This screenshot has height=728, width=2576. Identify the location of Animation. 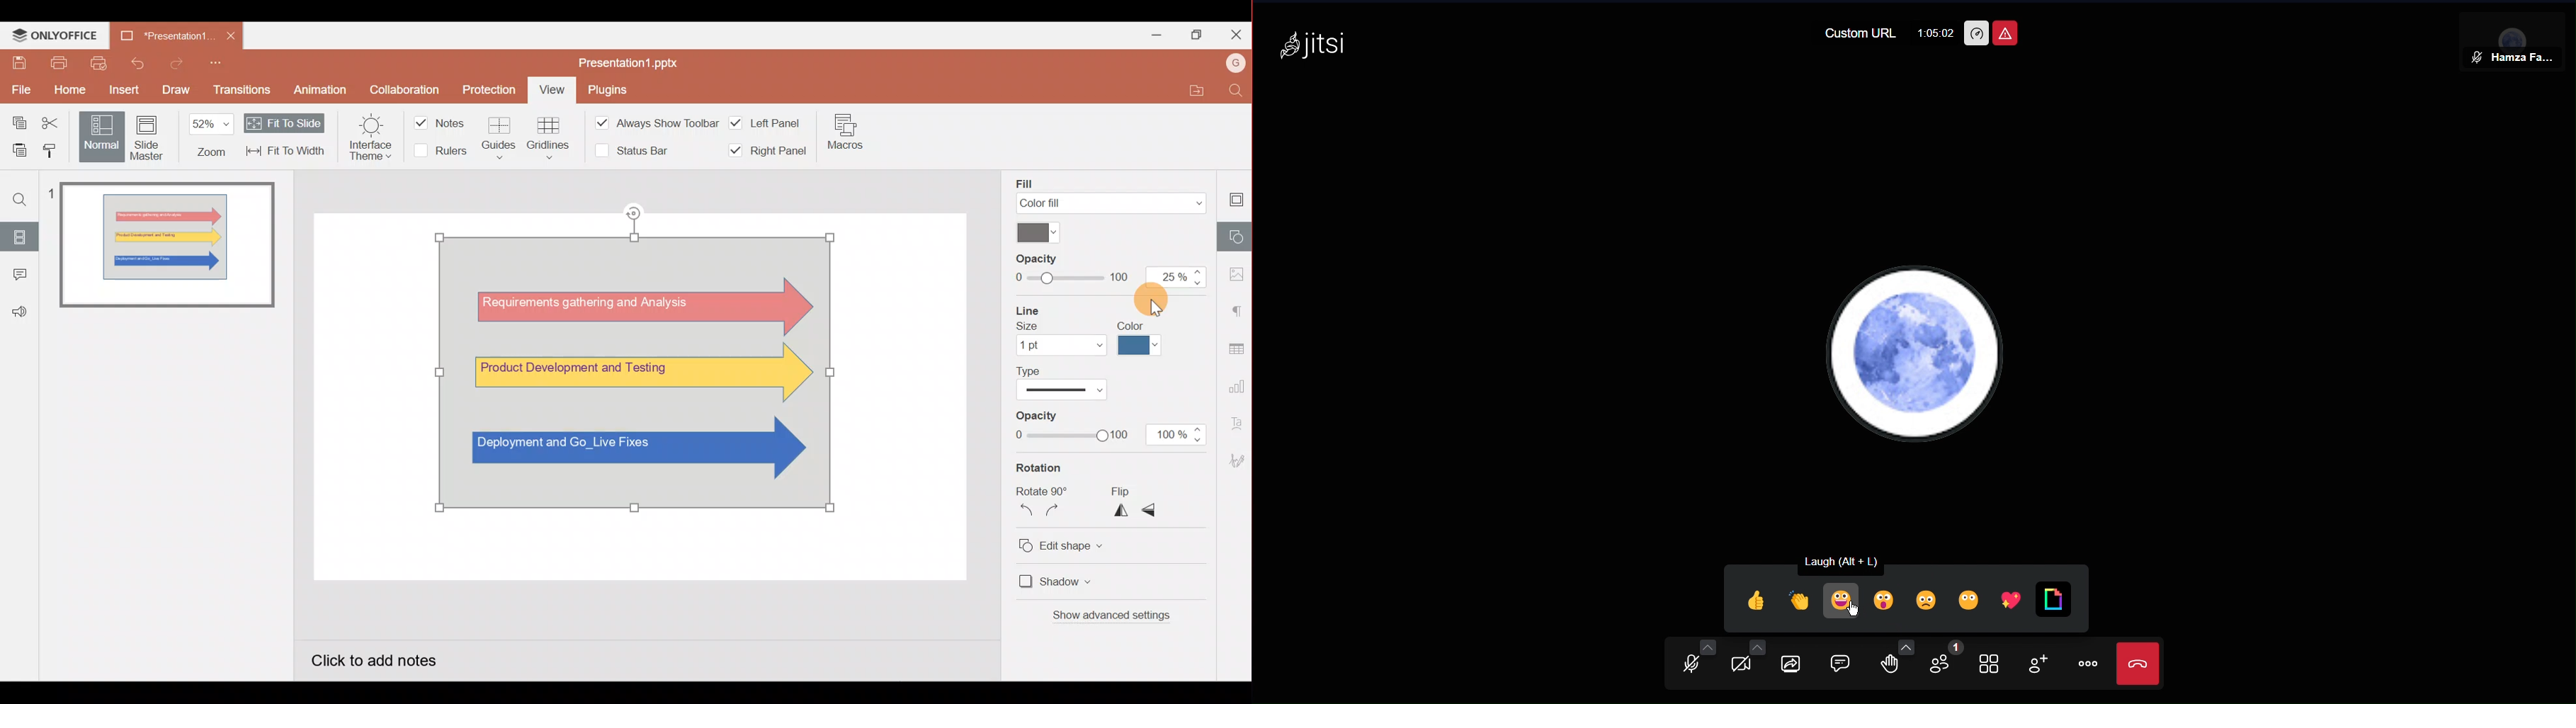
(321, 87).